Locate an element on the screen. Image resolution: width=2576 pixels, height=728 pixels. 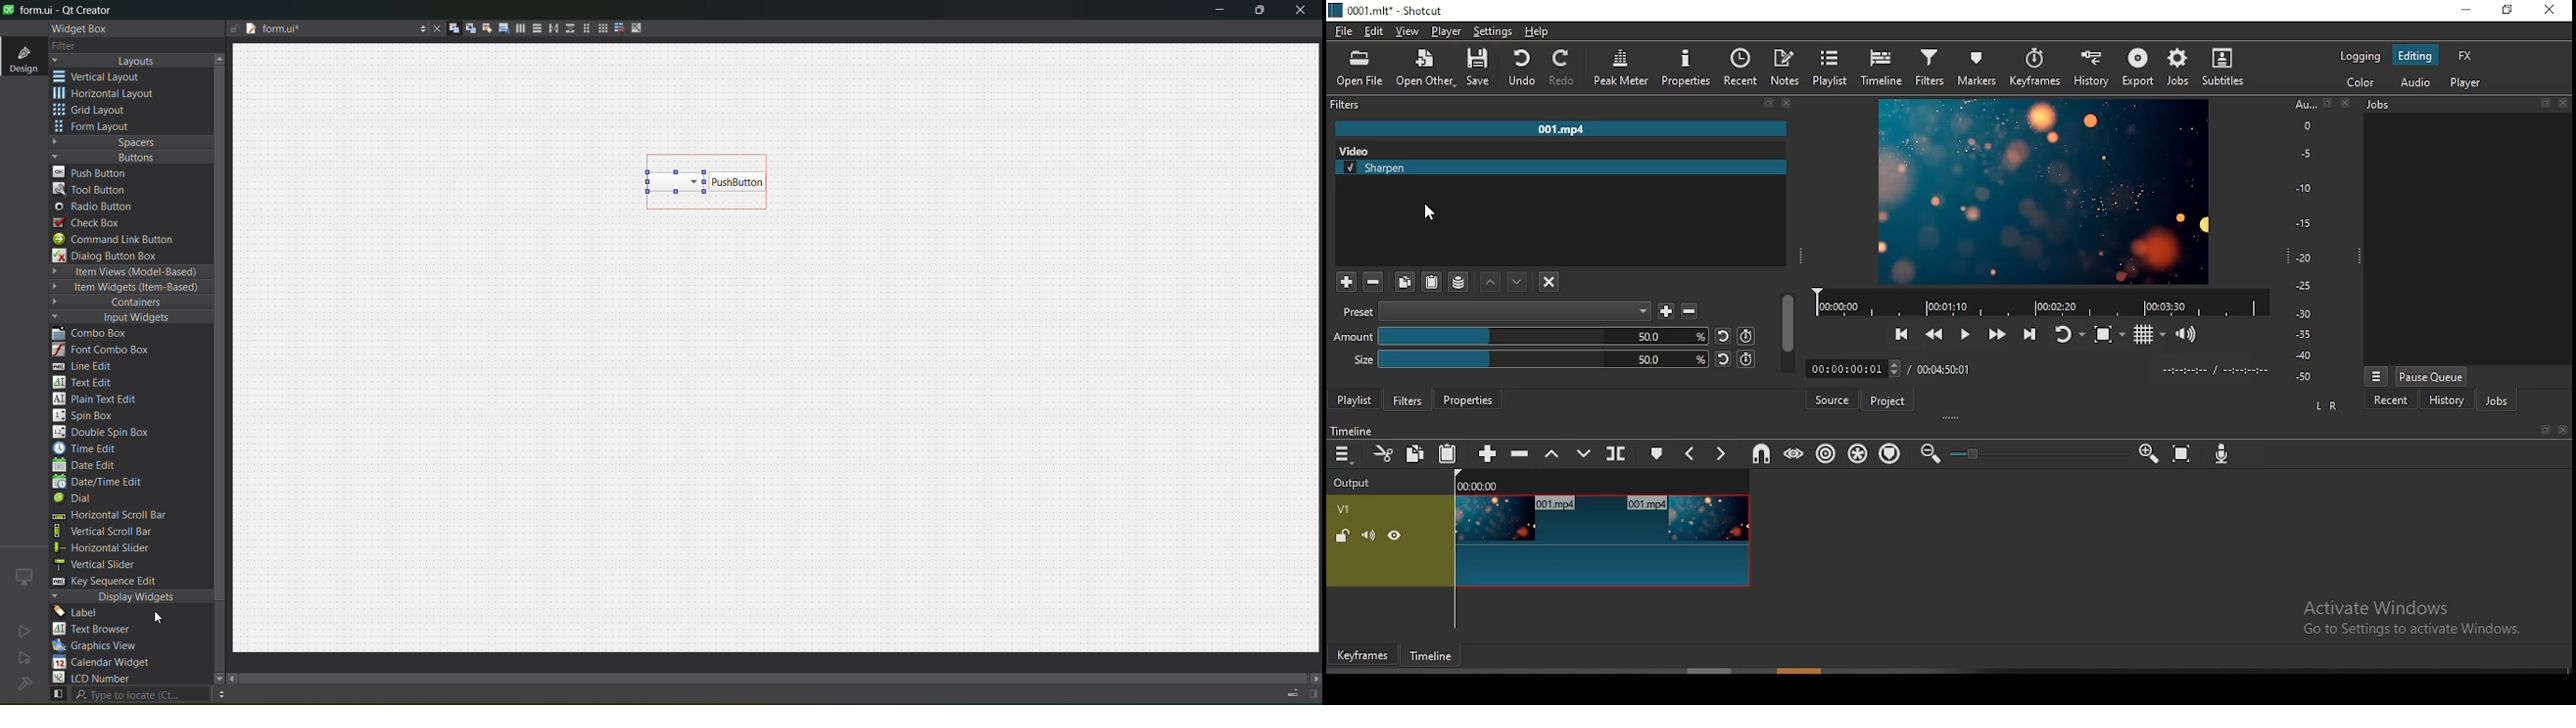
add is located at coordinates (1666, 311).